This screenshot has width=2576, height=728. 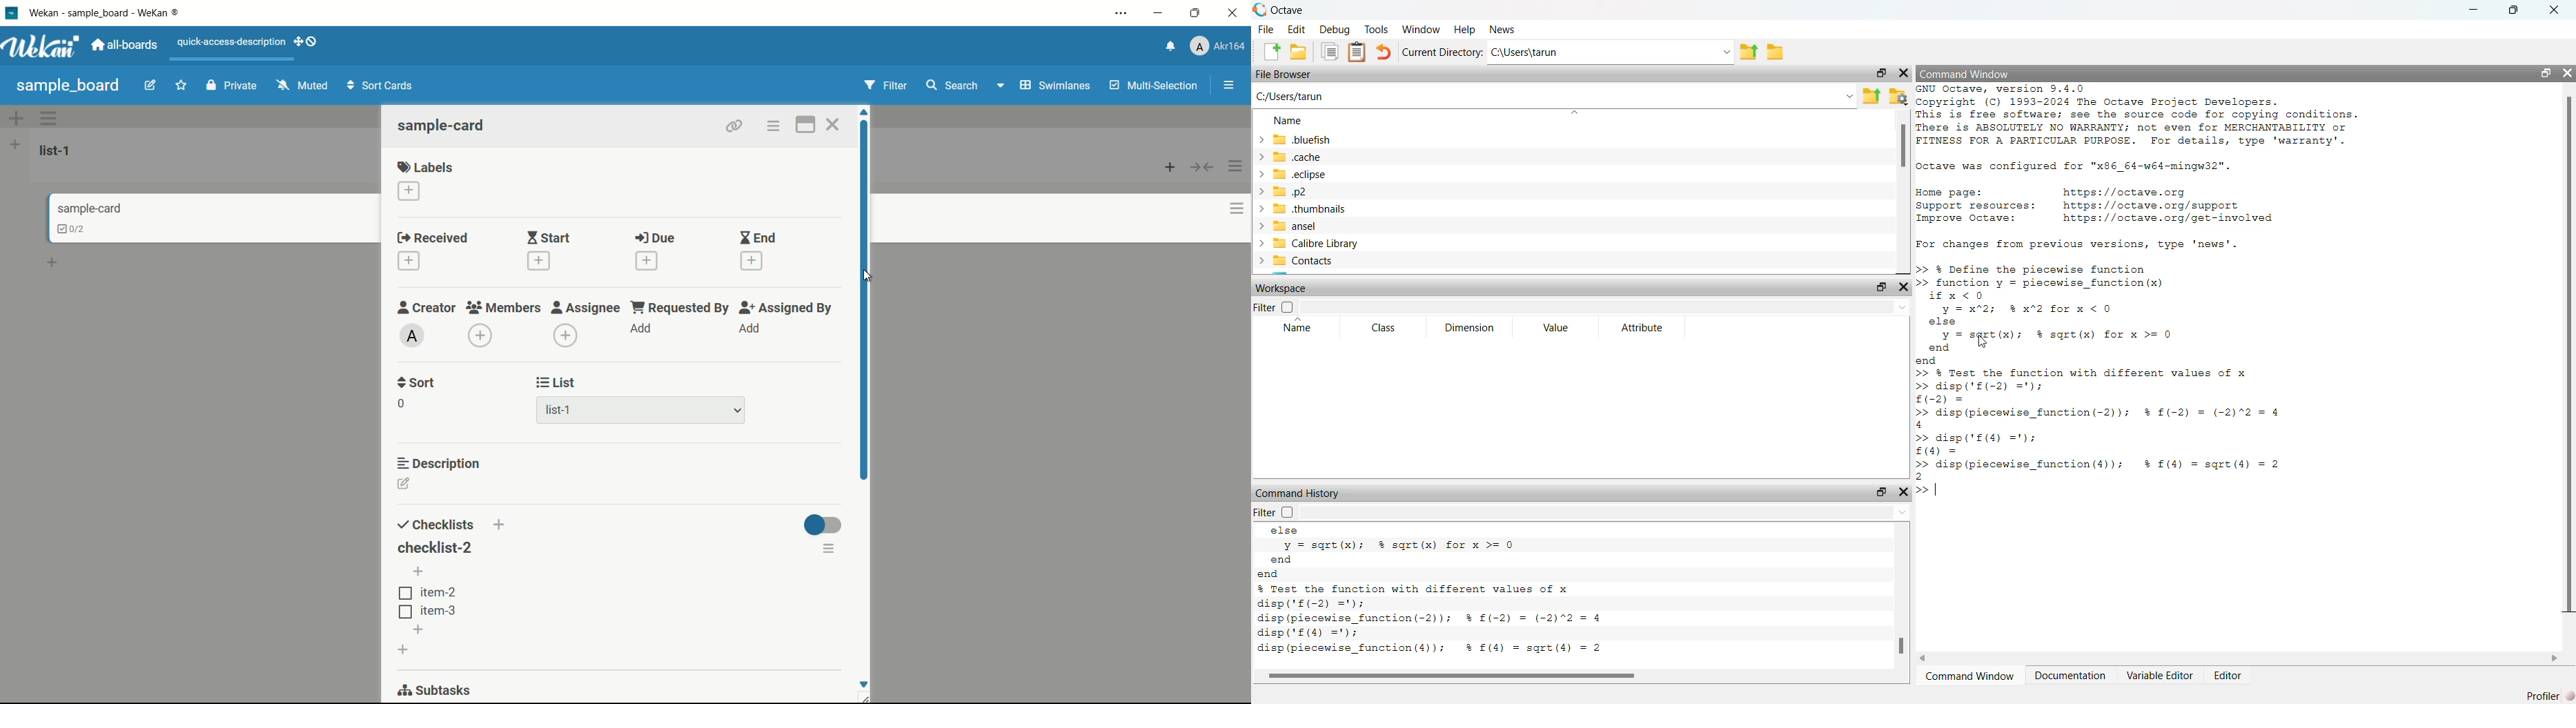 What do you see at coordinates (1171, 168) in the screenshot?
I see `add card to top of list` at bounding box center [1171, 168].